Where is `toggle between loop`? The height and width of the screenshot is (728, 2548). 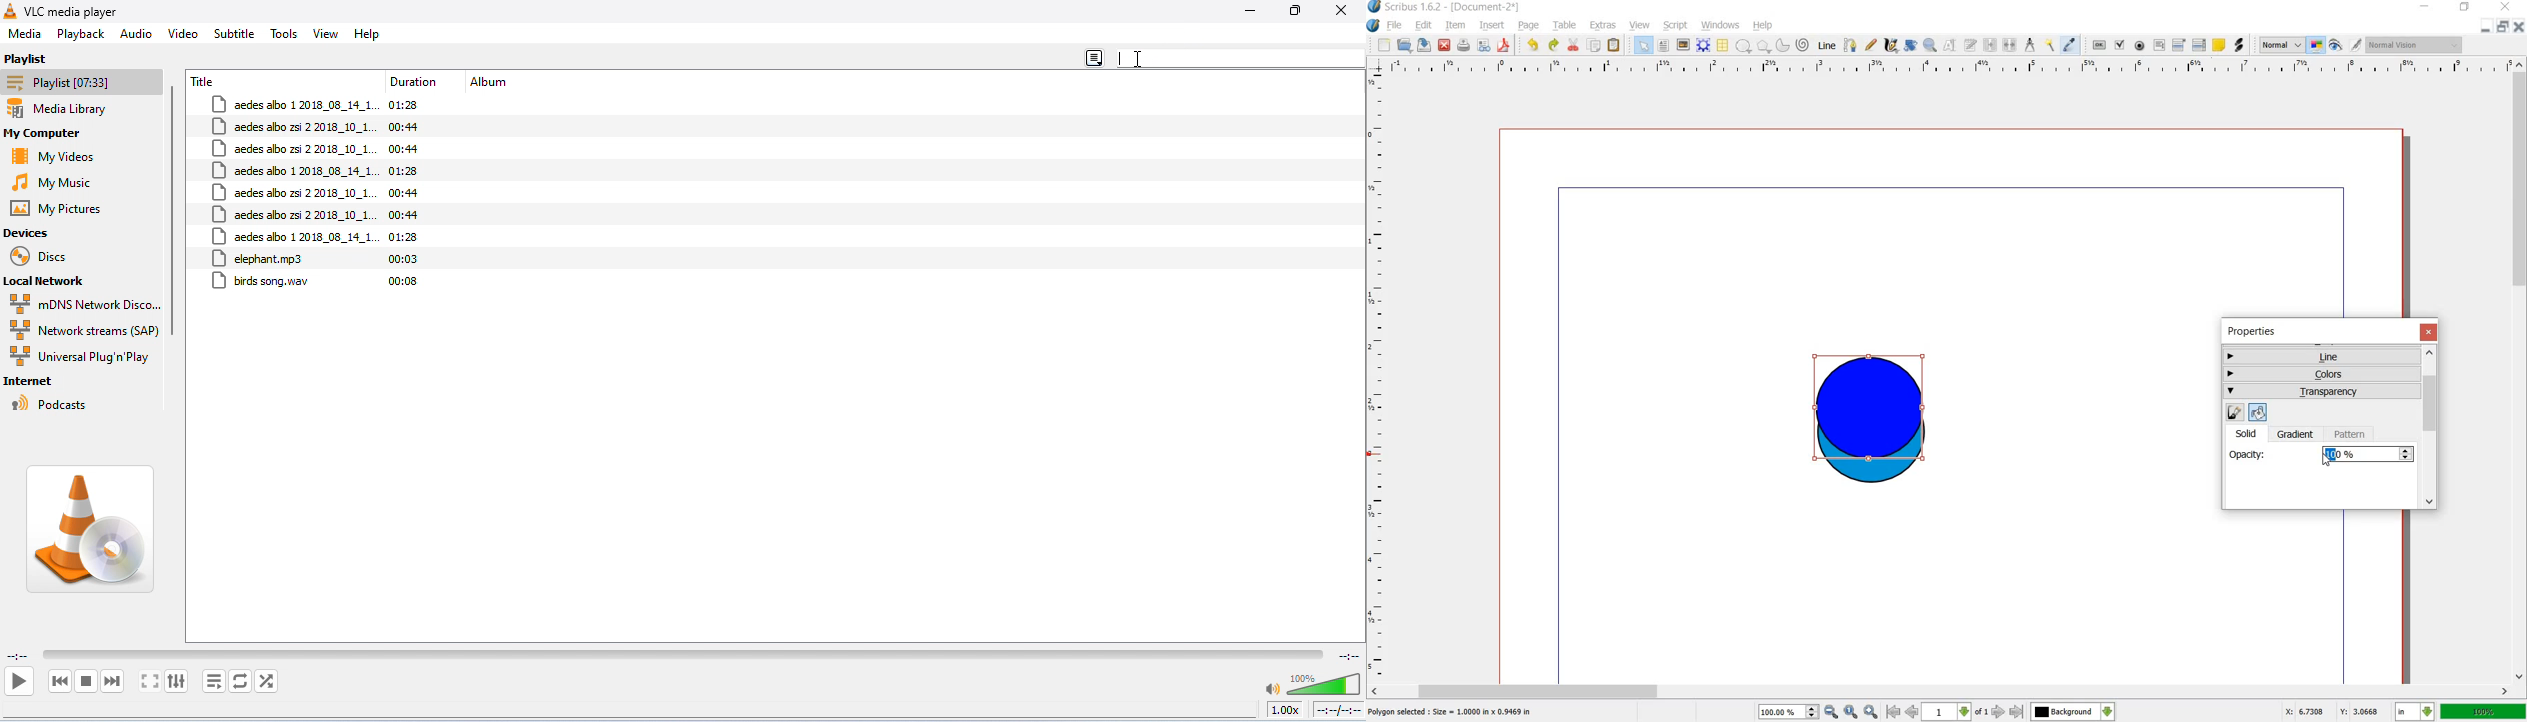
toggle between loop is located at coordinates (239, 681).